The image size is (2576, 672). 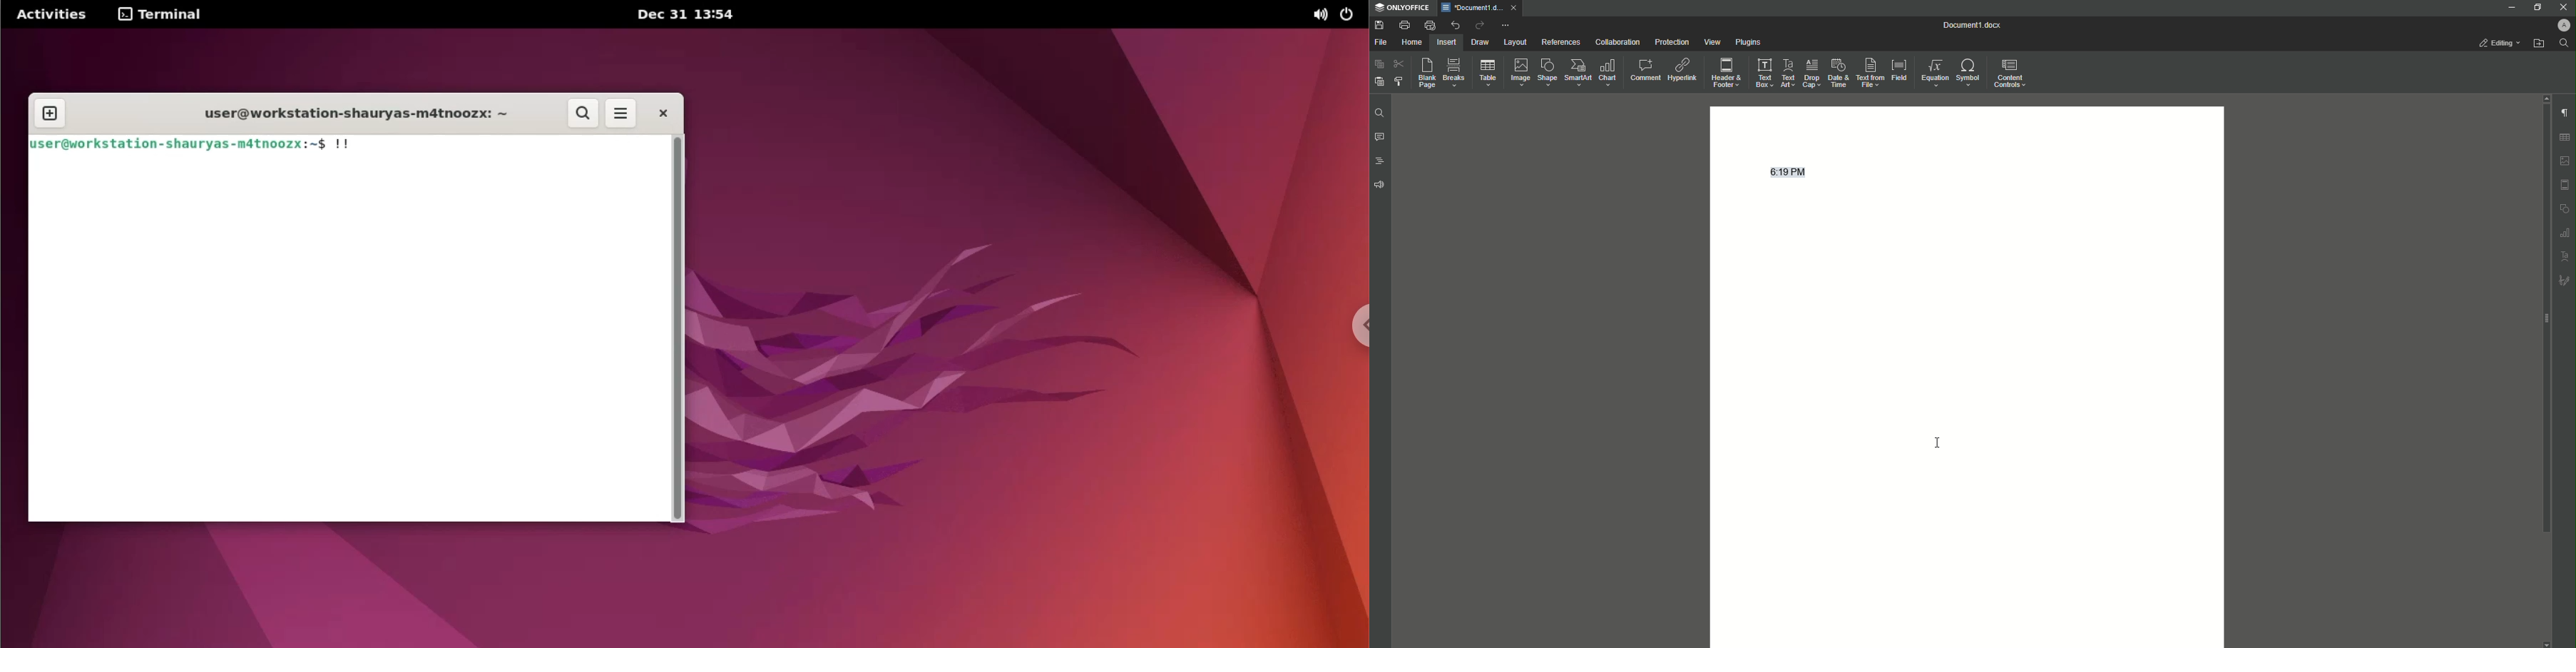 What do you see at coordinates (1507, 25) in the screenshot?
I see `More options` at bounding box center [1507, 25].